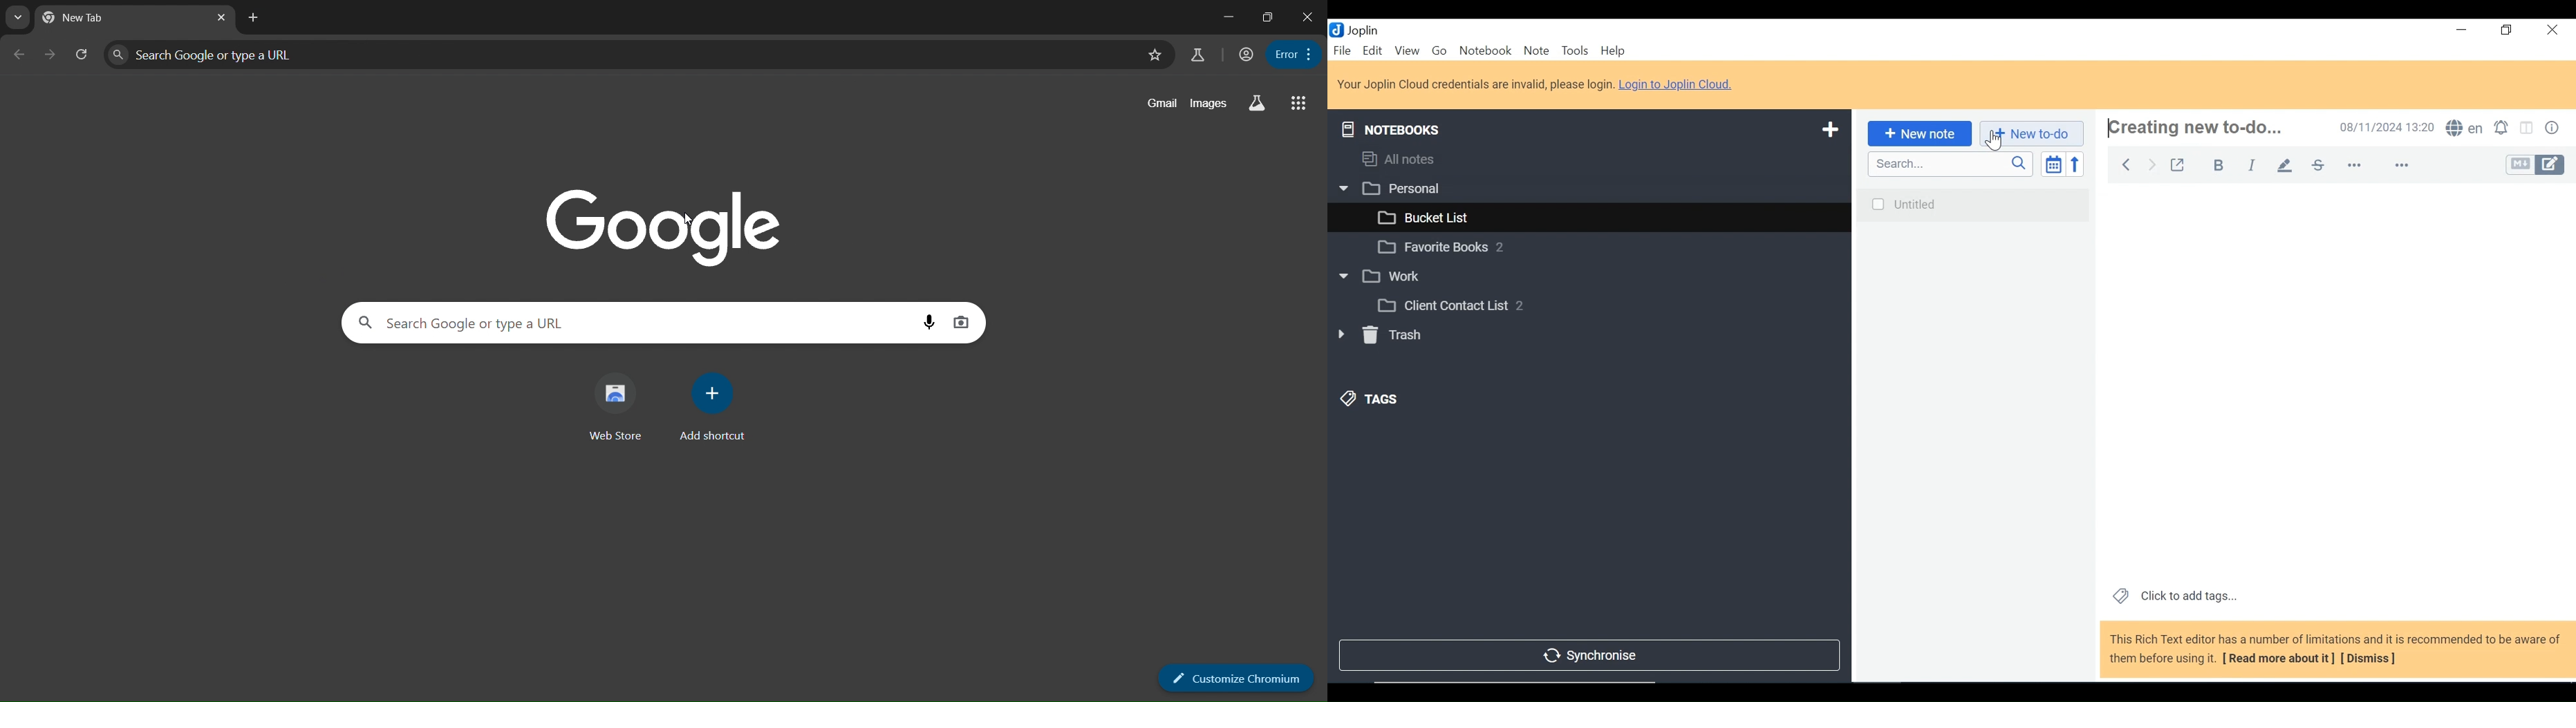  What do you see at coordinates (2317, 164) in the screenshot?
I see `Strikethrough` at bounding box center [2317, 164].